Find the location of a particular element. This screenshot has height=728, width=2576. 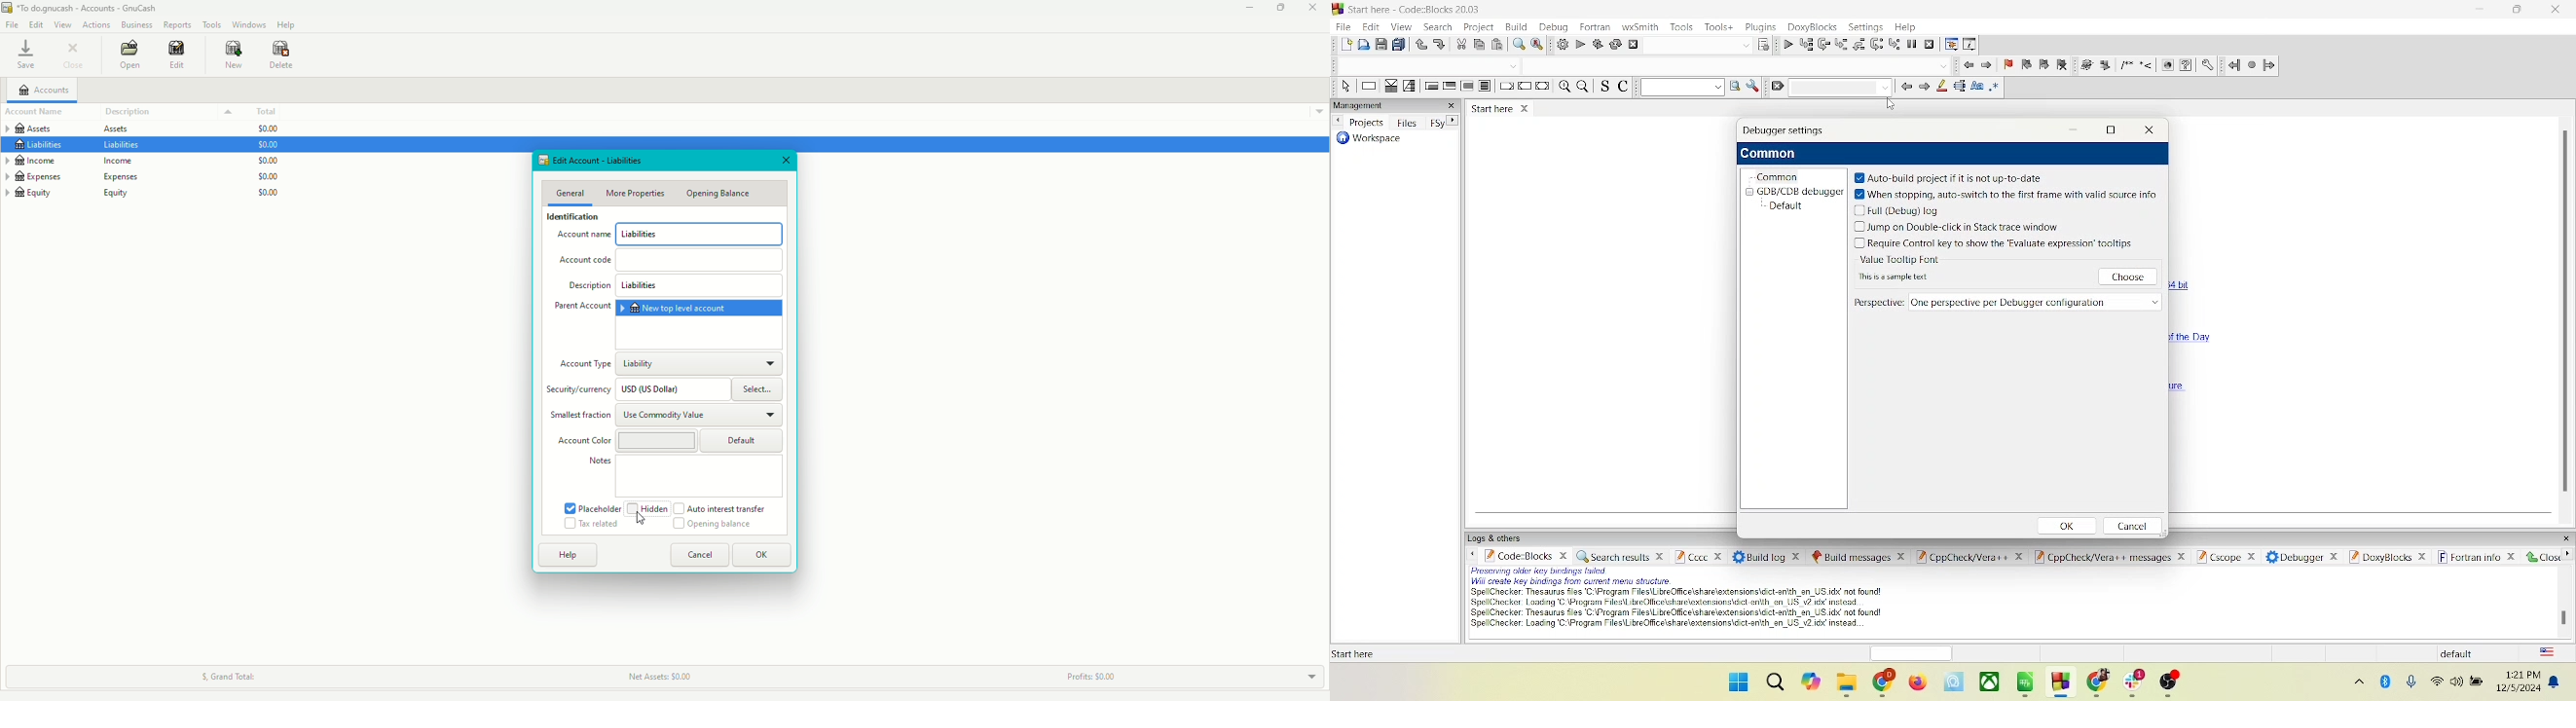

Help is located at coordinates (568, 556).